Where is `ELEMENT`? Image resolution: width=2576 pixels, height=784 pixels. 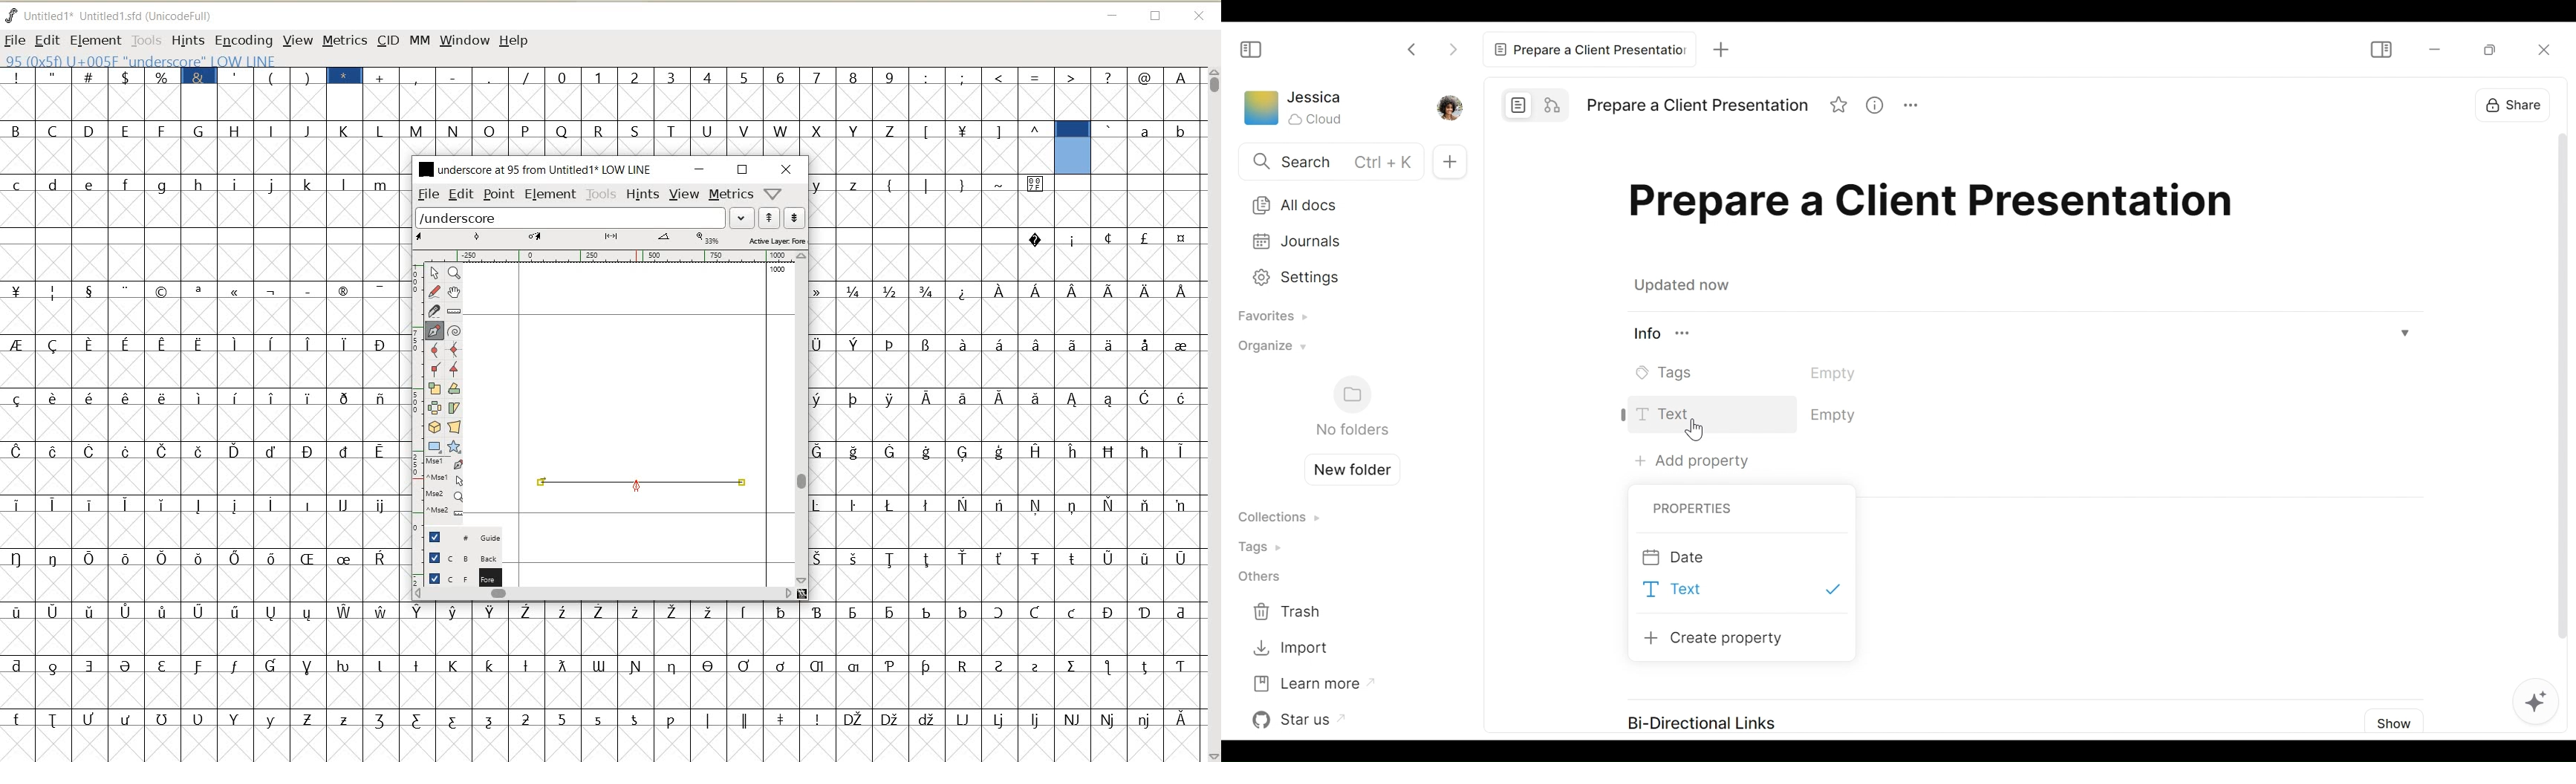
ELEMENT is located at coordinates (95, 41).